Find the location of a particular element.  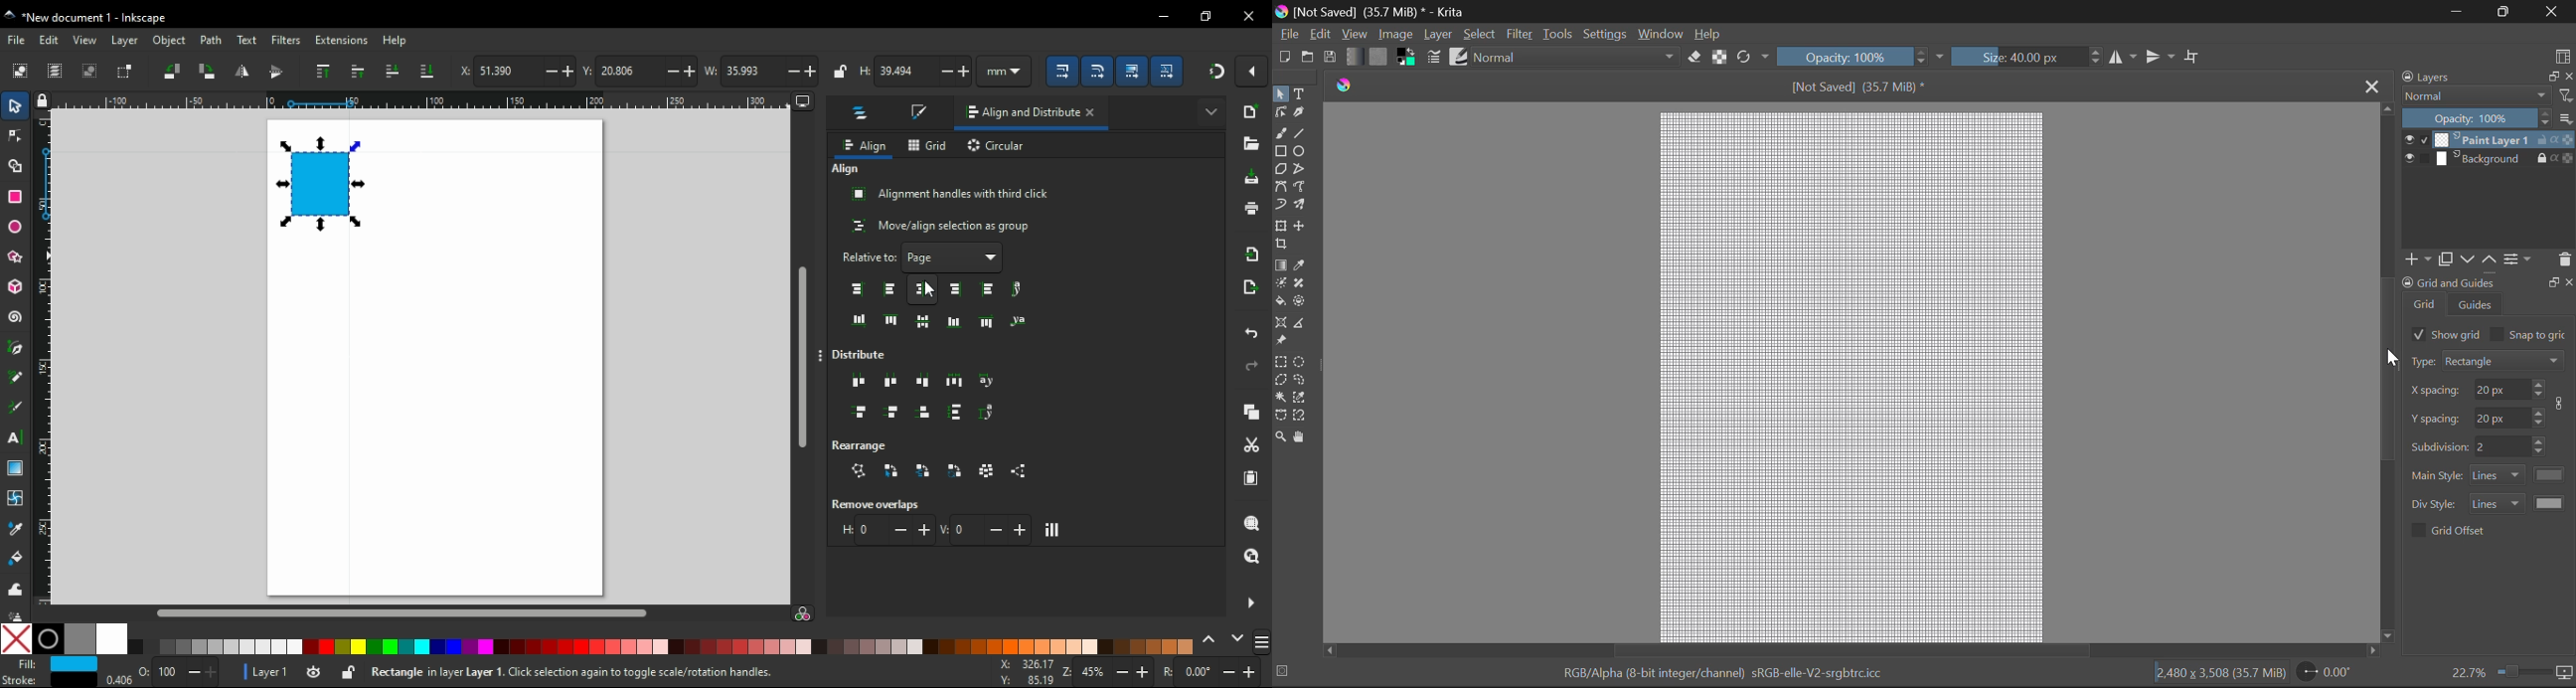

more options is located at coordinates (1250, 602).